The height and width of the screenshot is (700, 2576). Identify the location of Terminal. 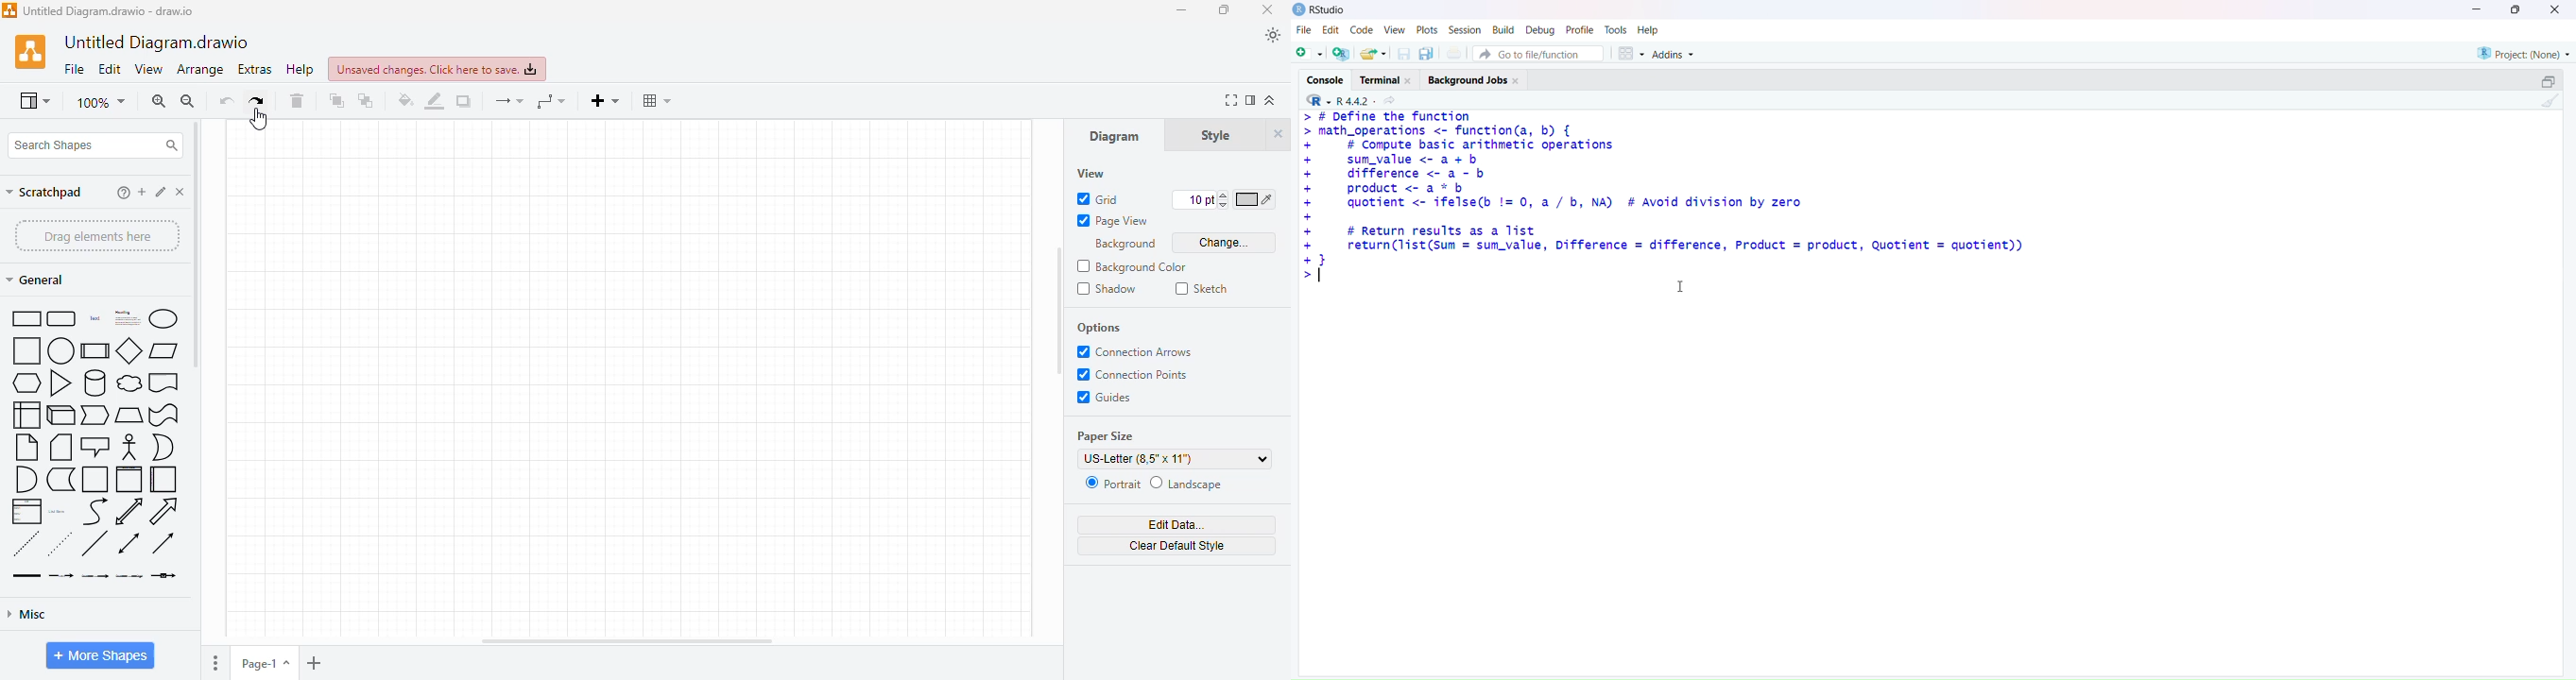
(1389, 78).